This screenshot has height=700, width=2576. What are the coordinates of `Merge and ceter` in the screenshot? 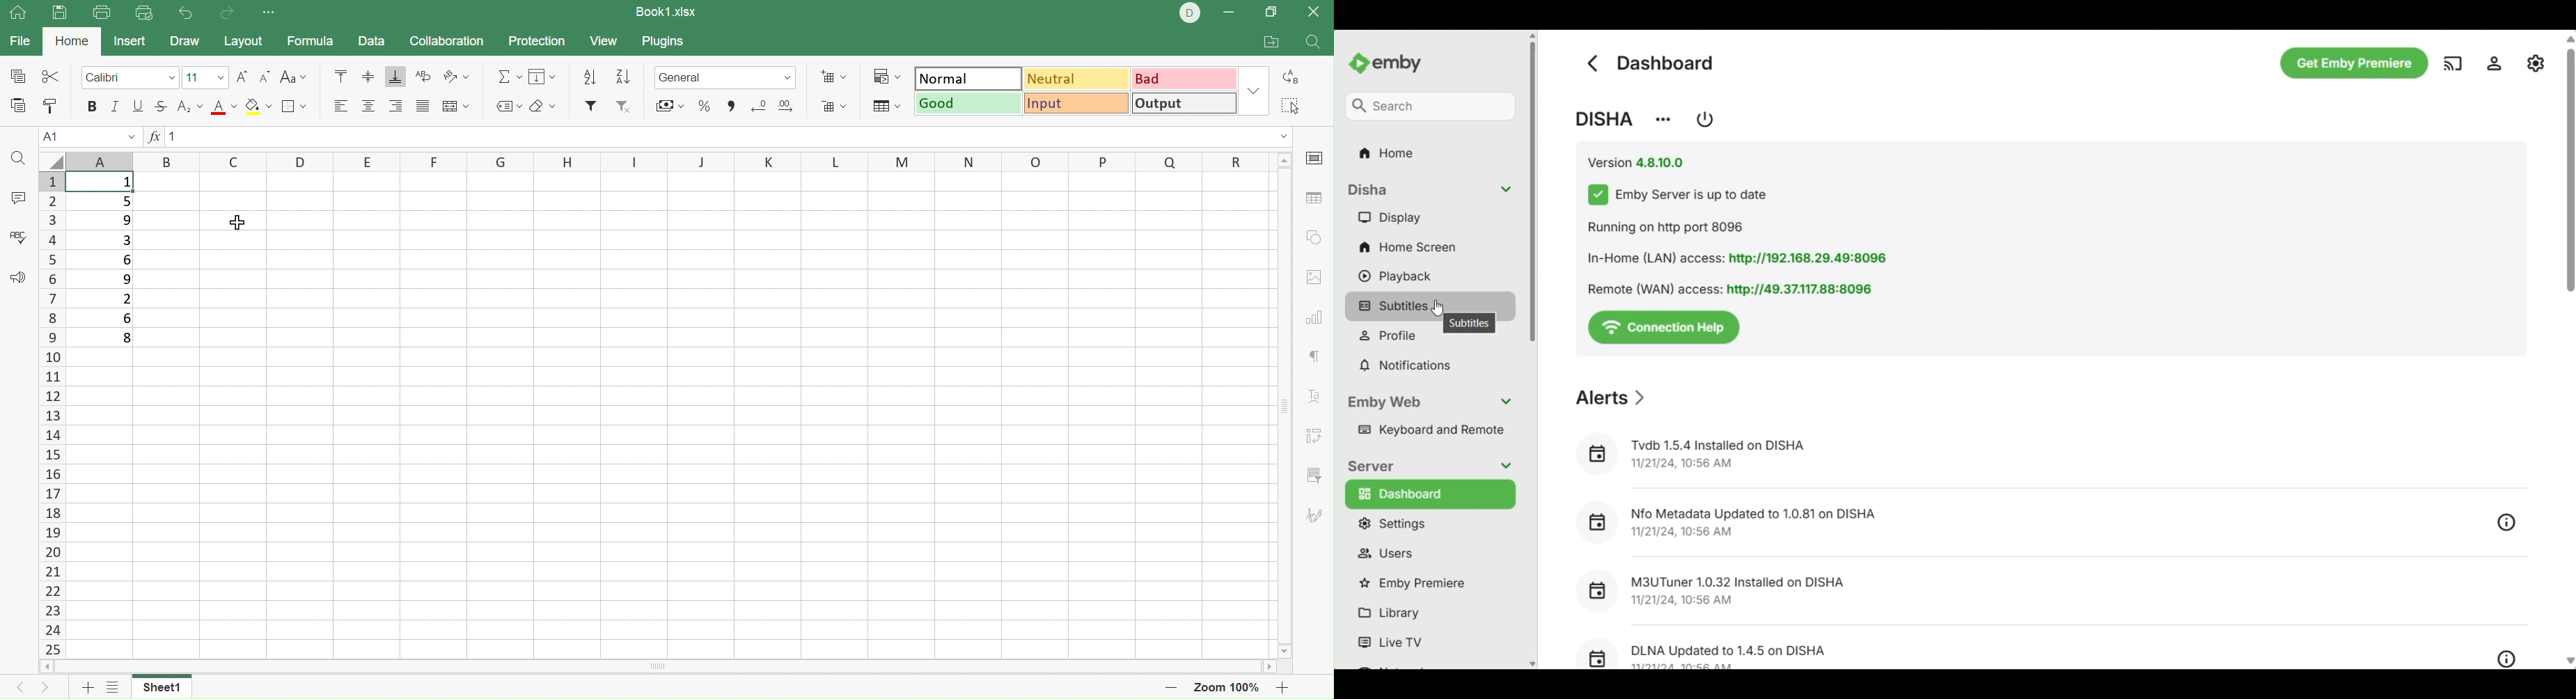 It's located at (457, 106).